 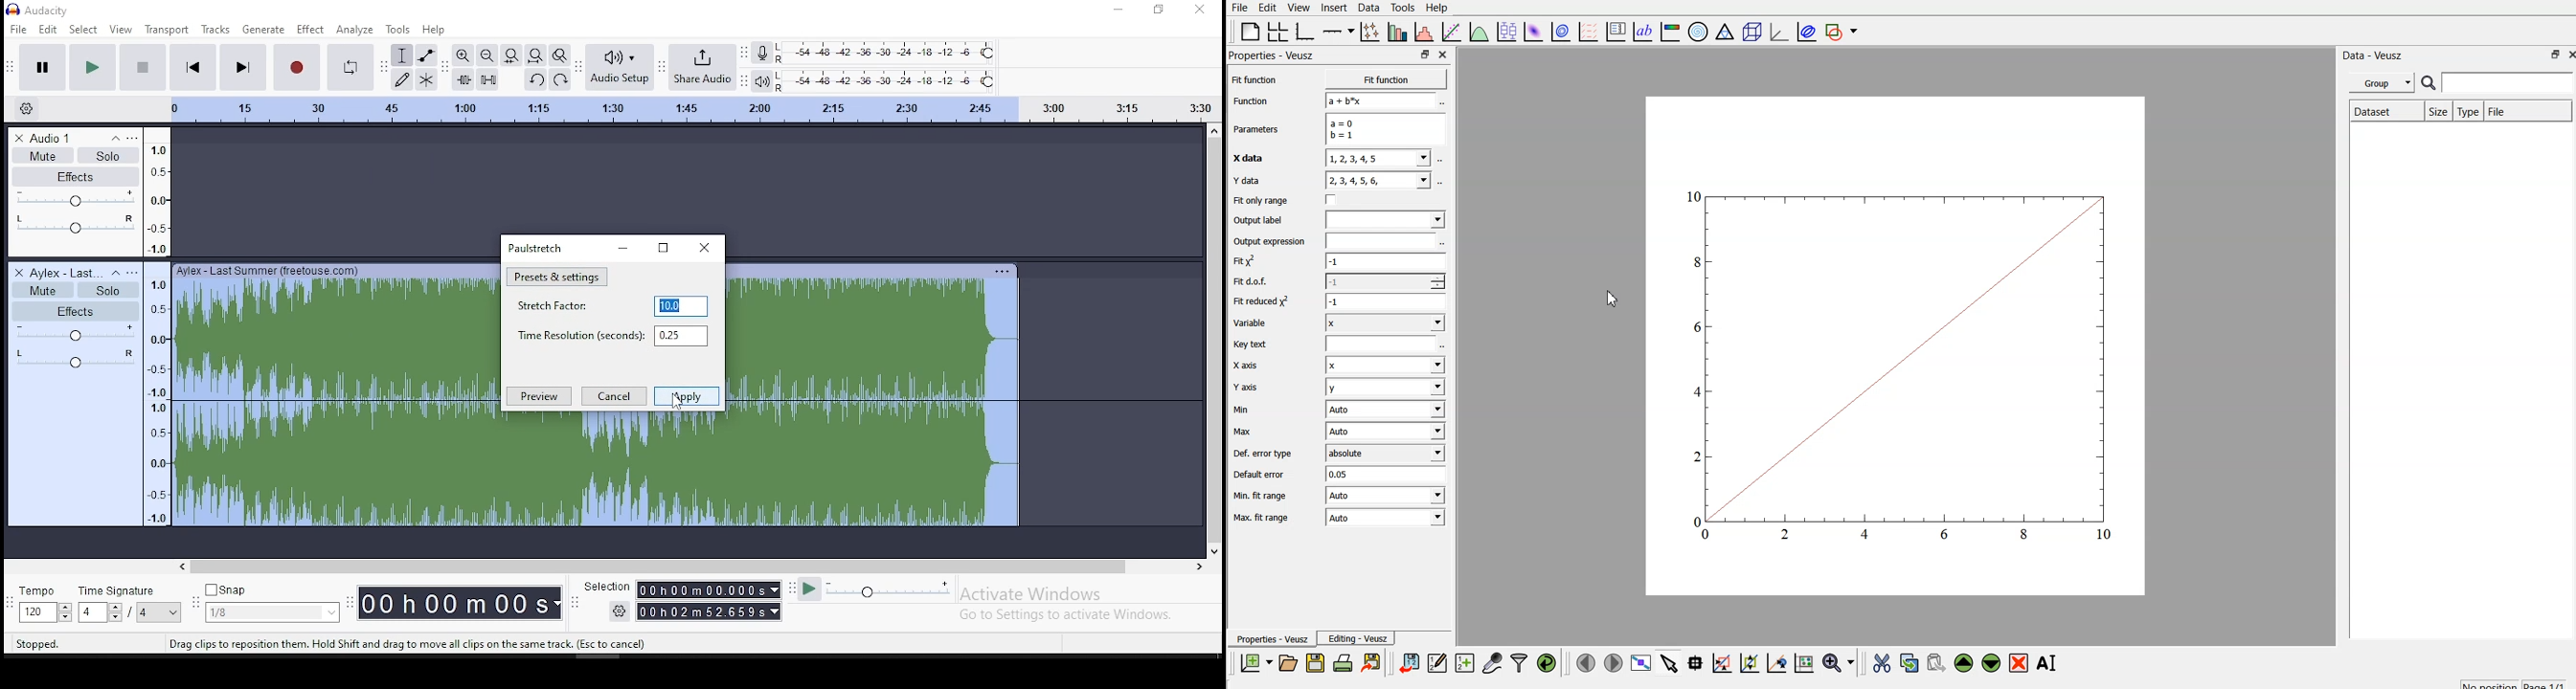 I want to click on pause, so click(x=42, y=67).